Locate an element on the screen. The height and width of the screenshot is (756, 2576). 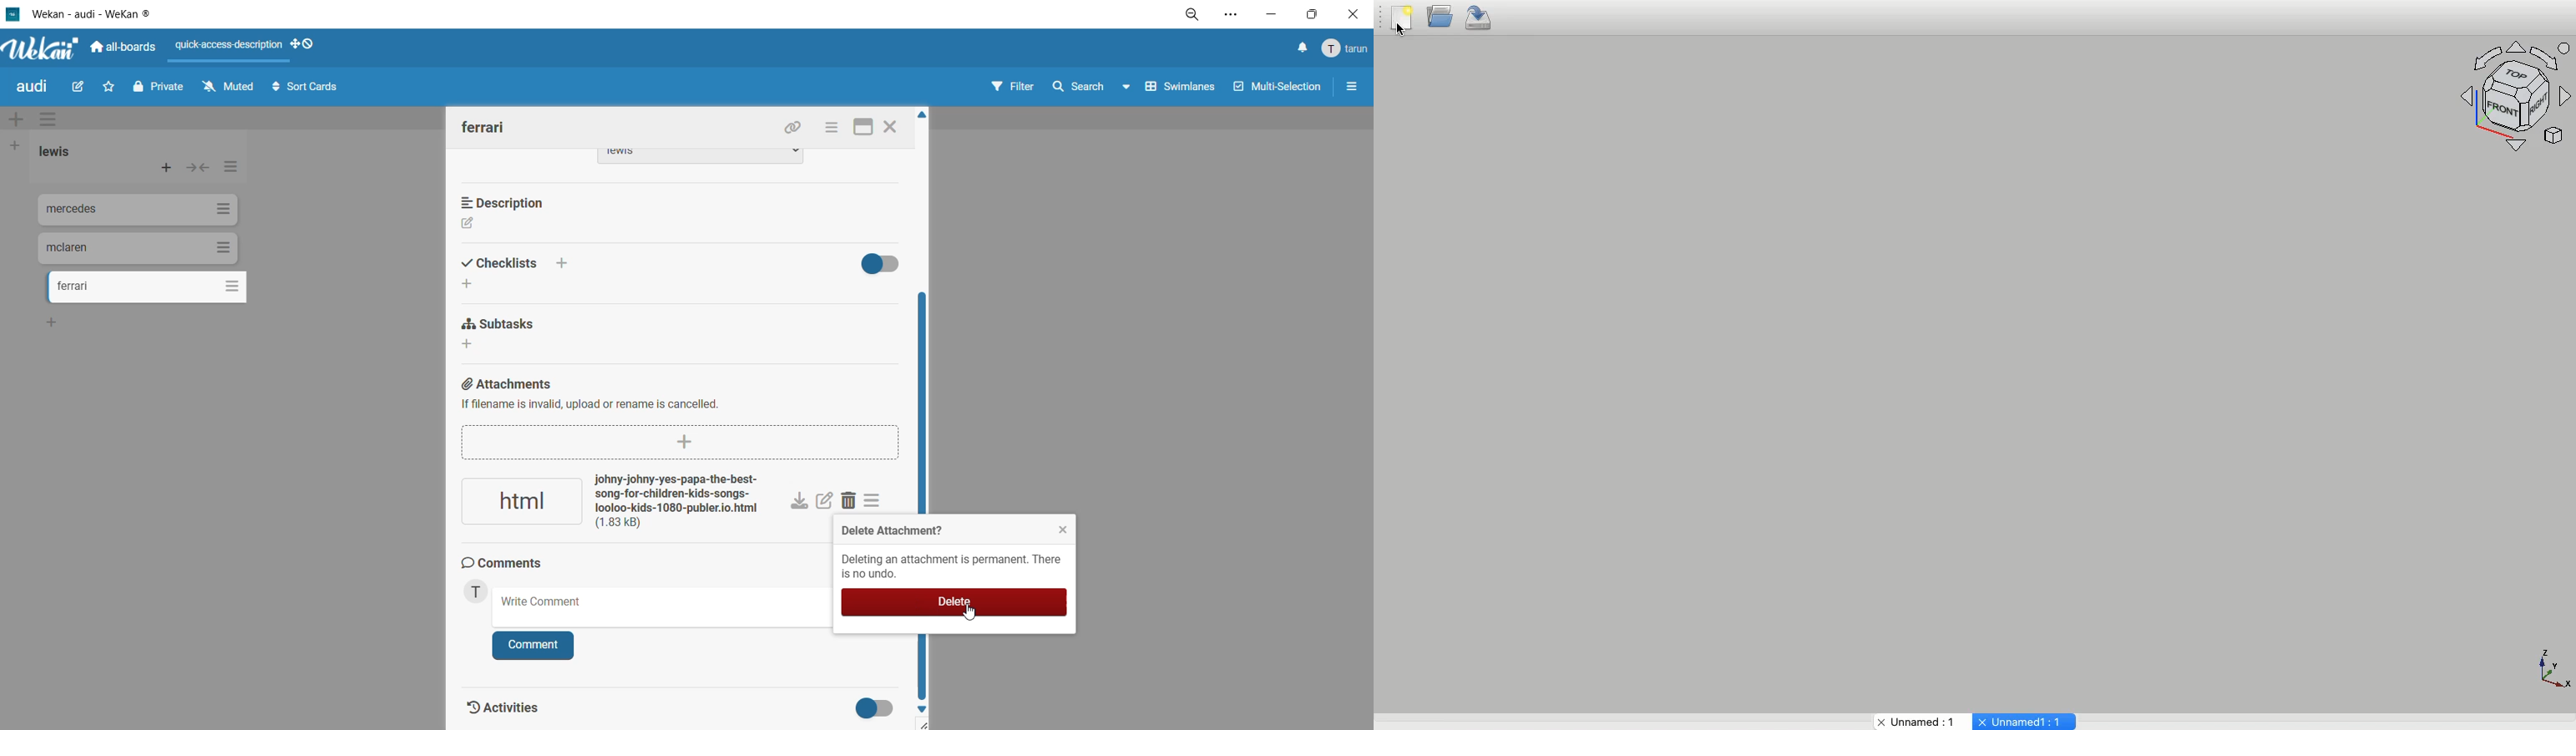
edit is located at coordinates (469, 226).